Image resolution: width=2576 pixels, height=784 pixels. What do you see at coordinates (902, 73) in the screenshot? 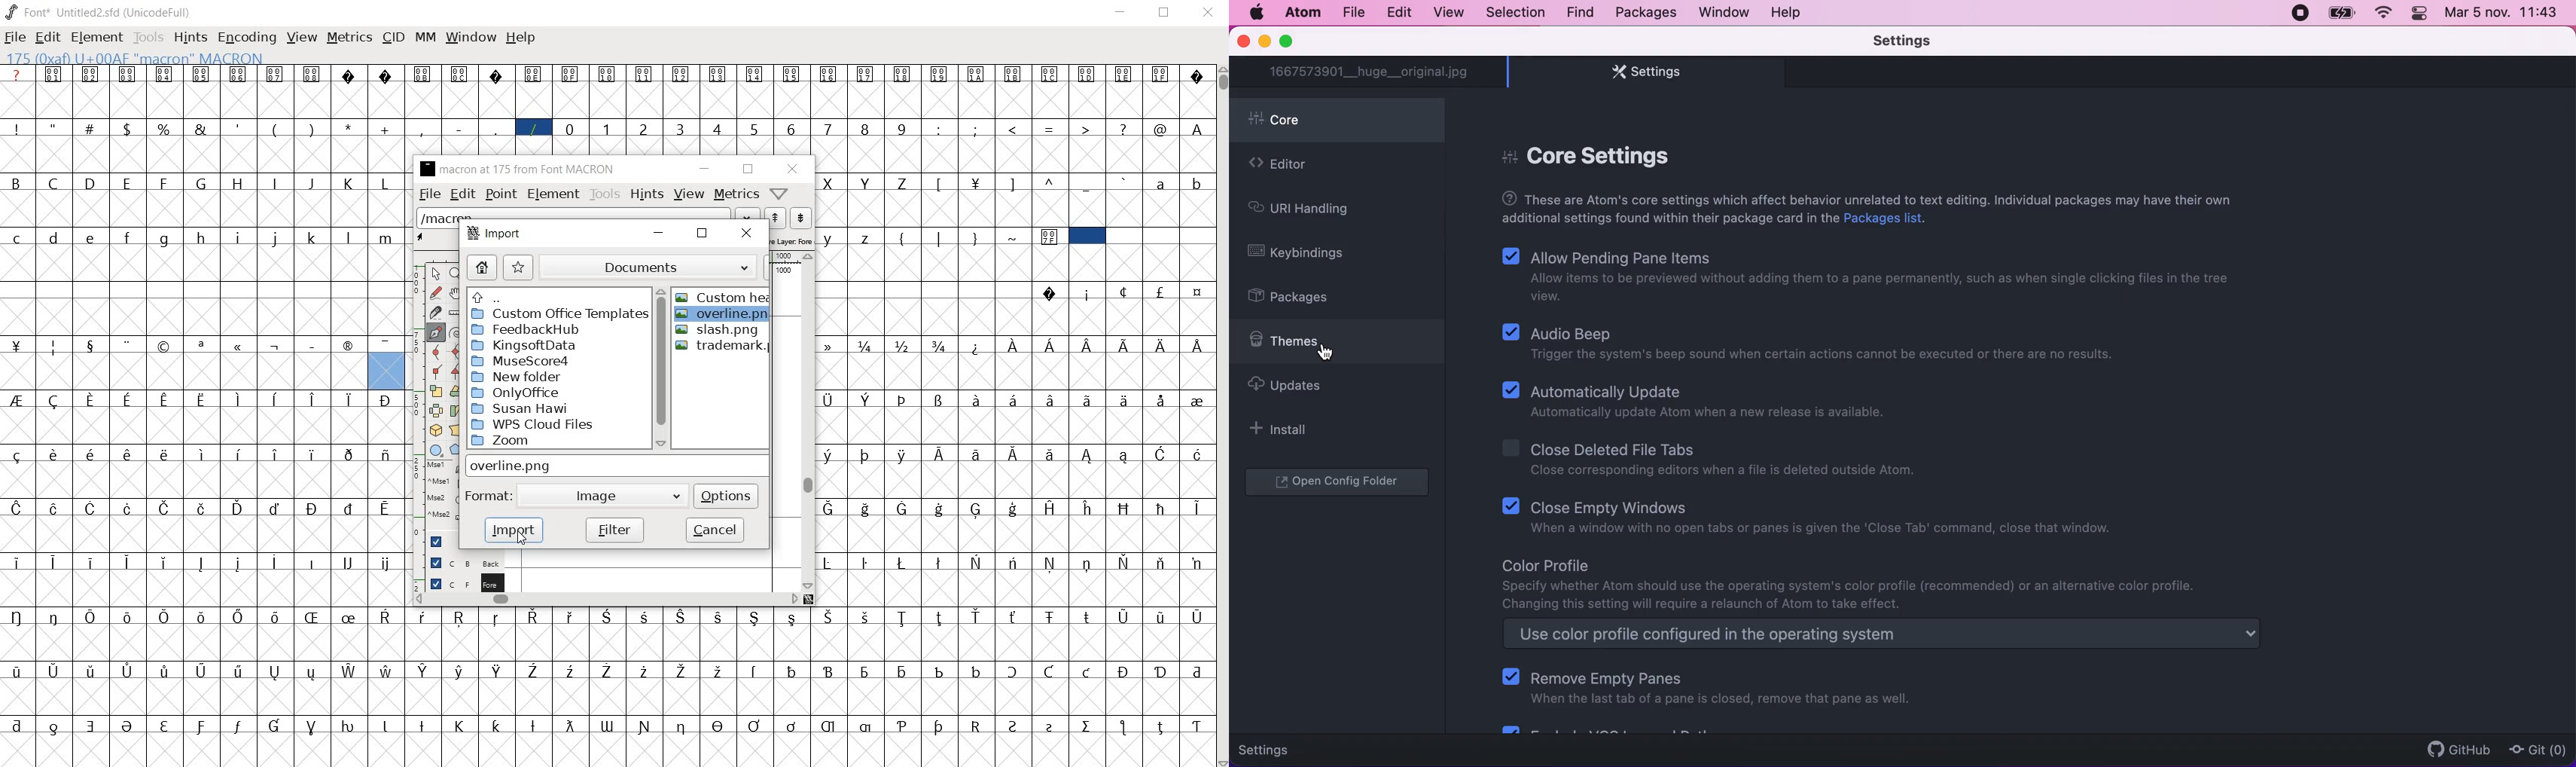
I see `Symbol` at bounding box center [902, 73].